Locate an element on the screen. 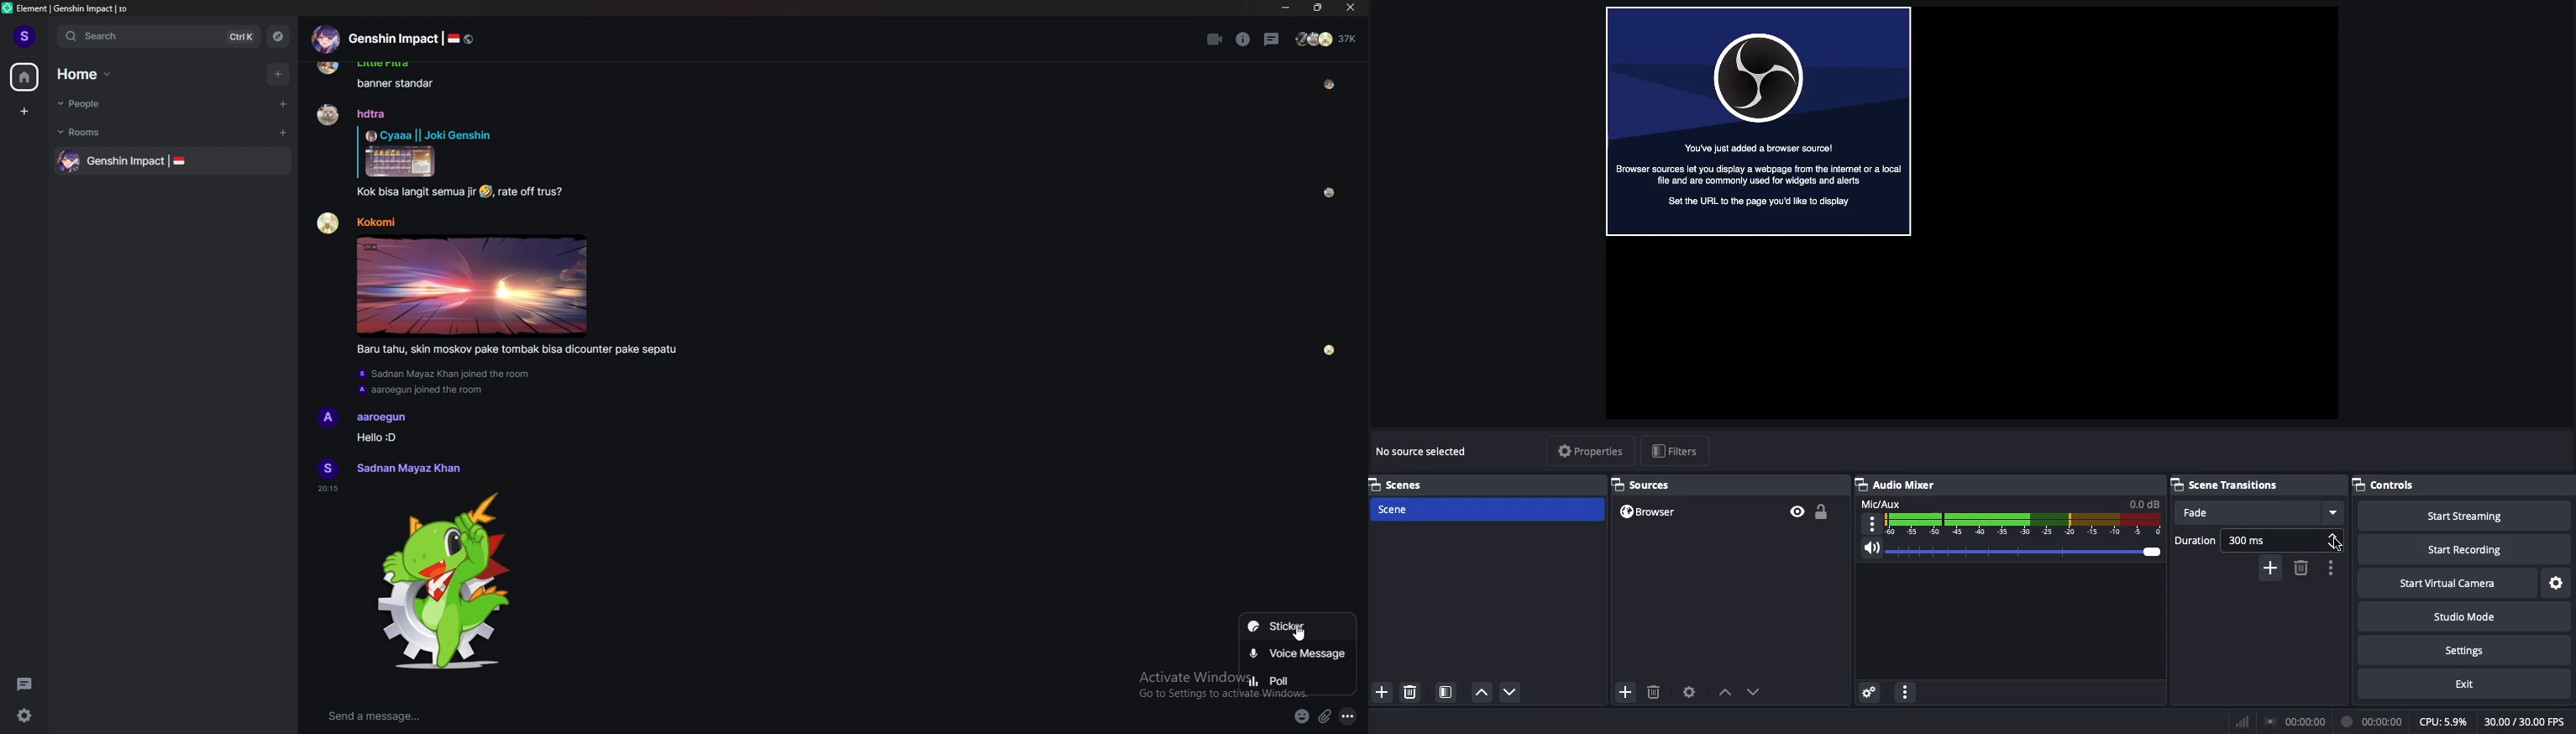  Exit is located at coordinates (2463, 684).